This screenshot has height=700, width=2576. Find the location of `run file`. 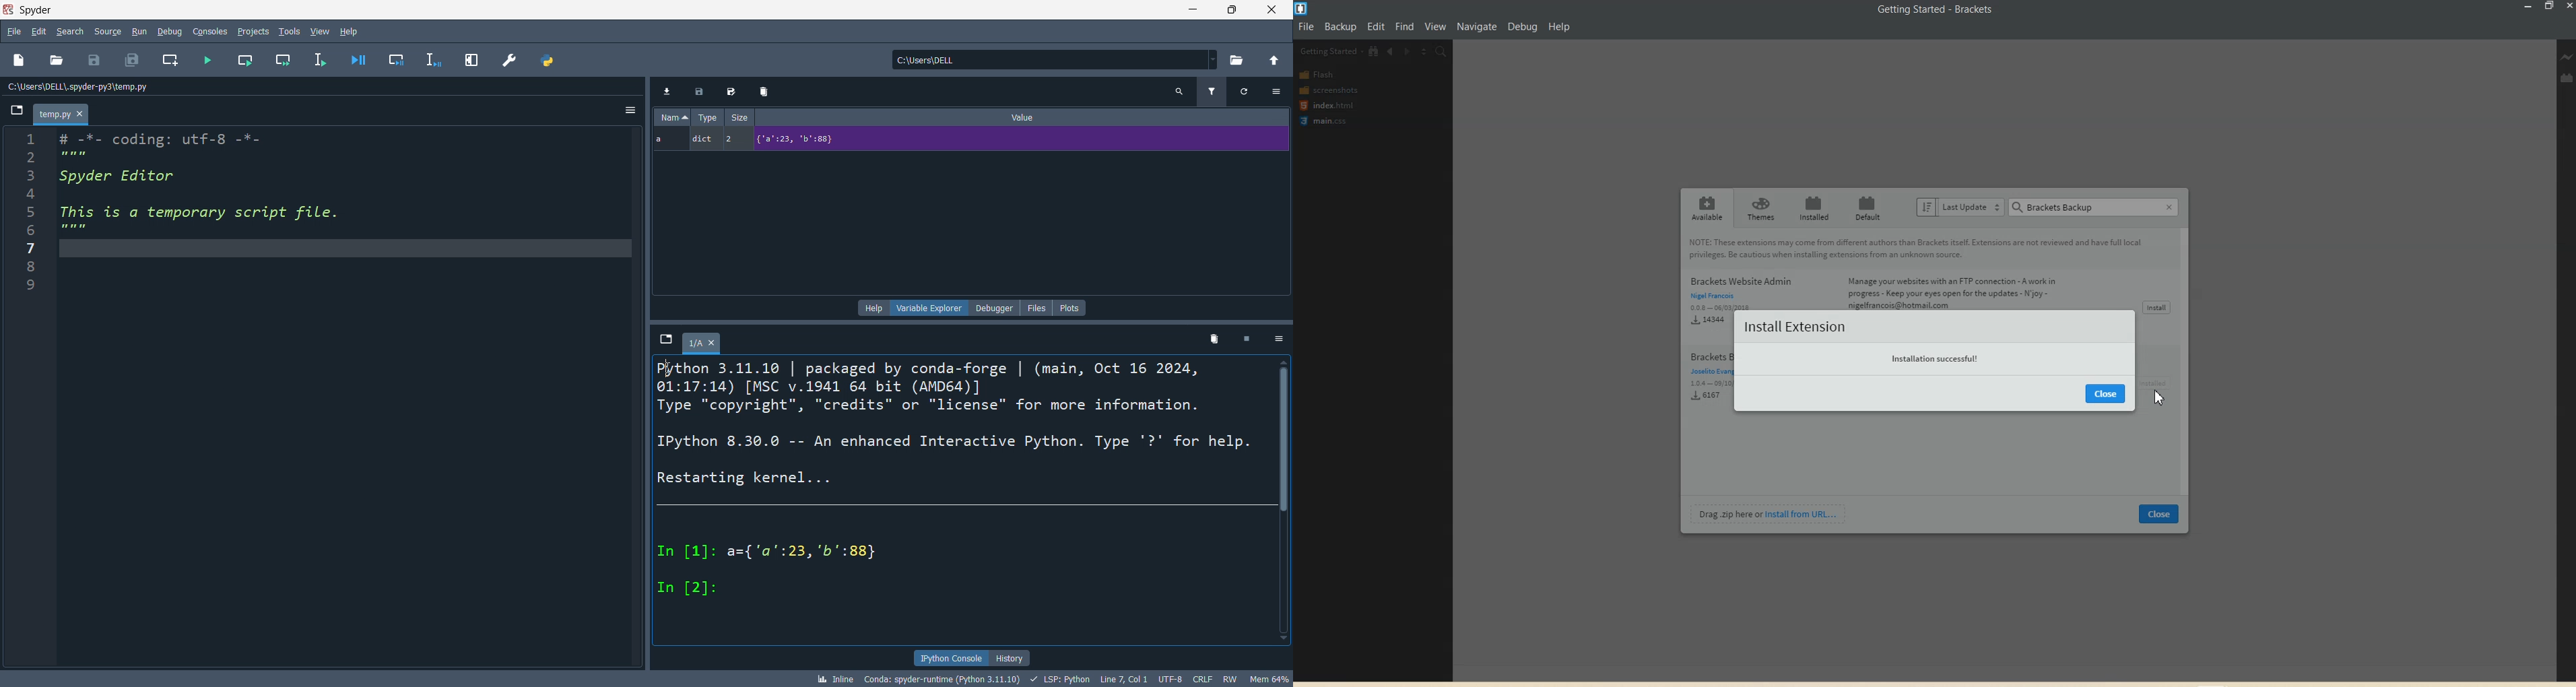

run file is located at coordinates (209, 59).